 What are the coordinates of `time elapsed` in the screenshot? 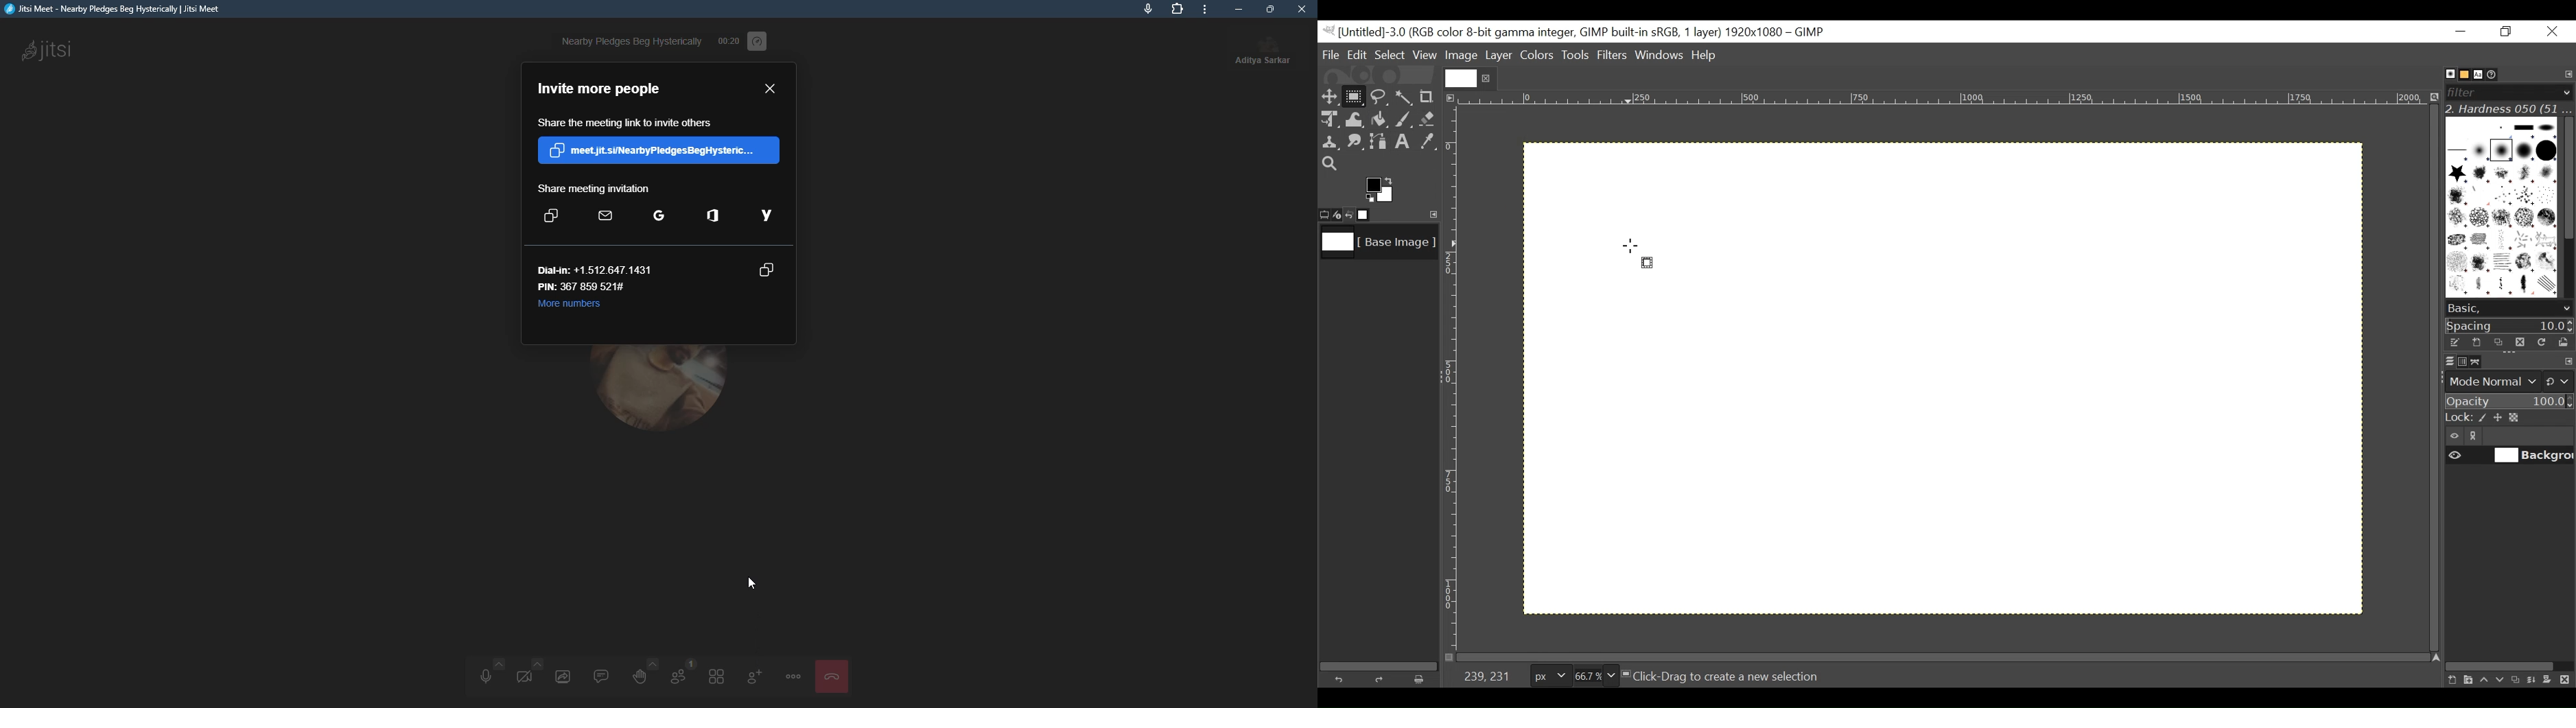 It's located at (727, 41).